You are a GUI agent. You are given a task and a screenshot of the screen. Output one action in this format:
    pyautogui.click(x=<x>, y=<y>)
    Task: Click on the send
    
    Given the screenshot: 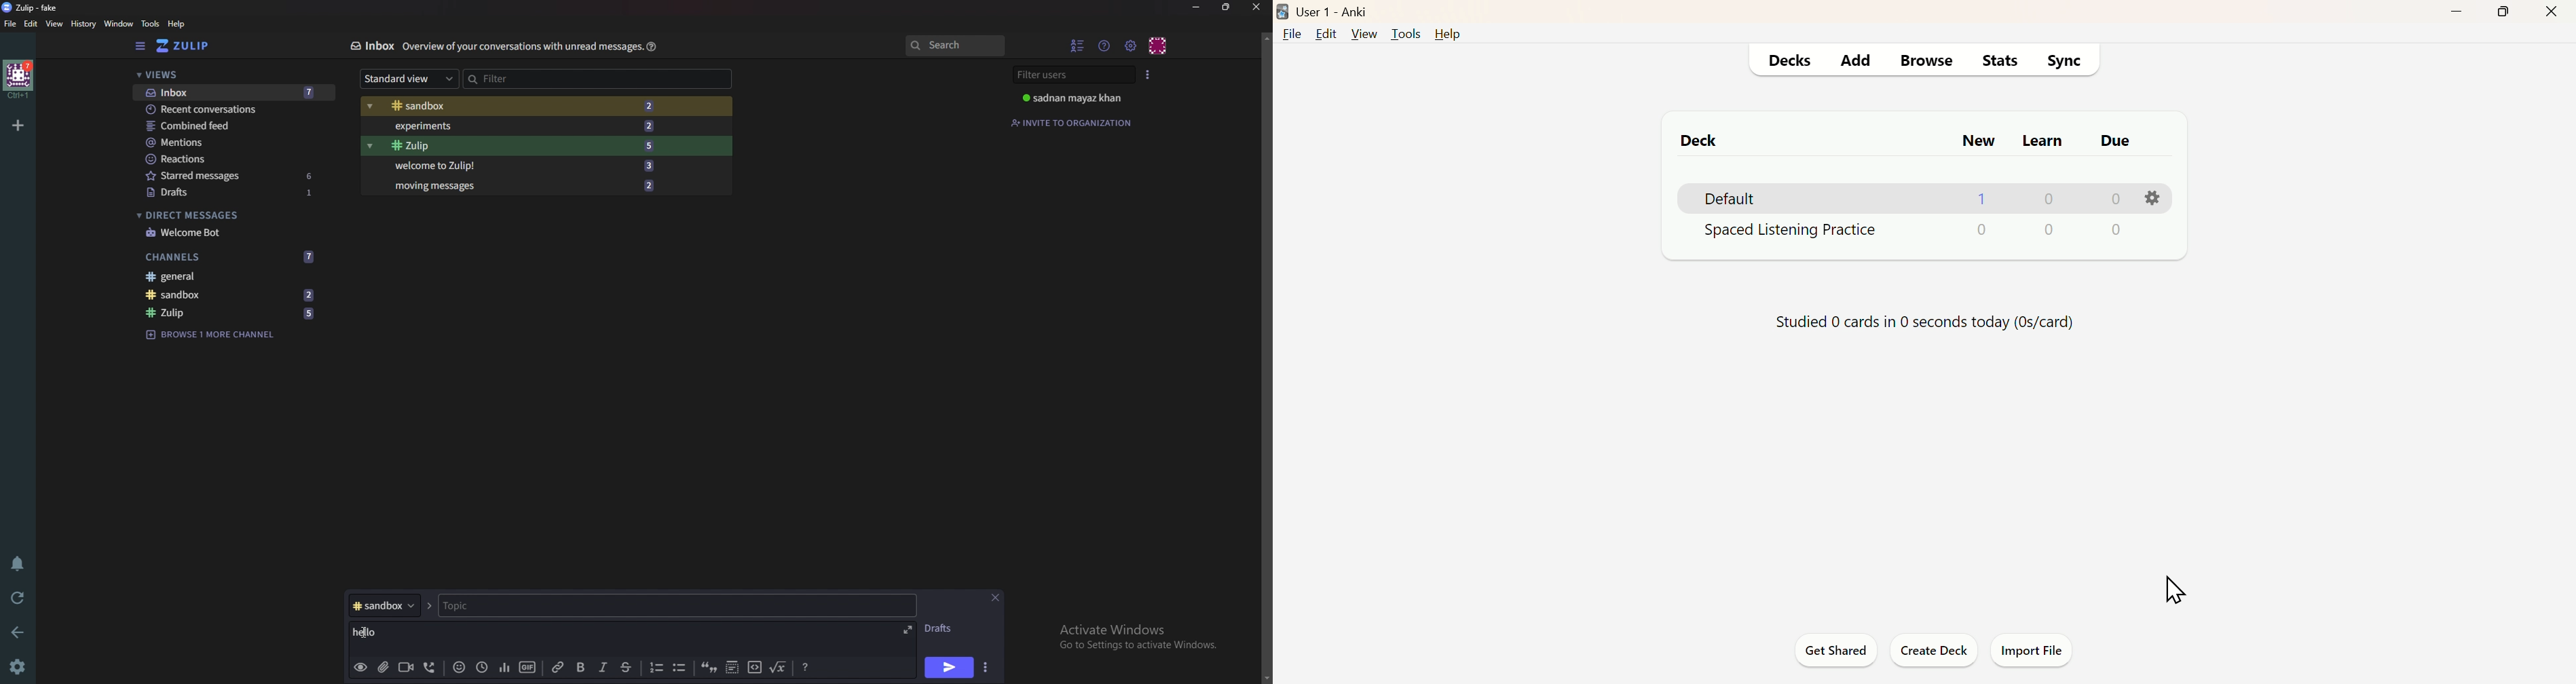 What is the action you would take?
    pyautogui.click(x=951, y=666)
    